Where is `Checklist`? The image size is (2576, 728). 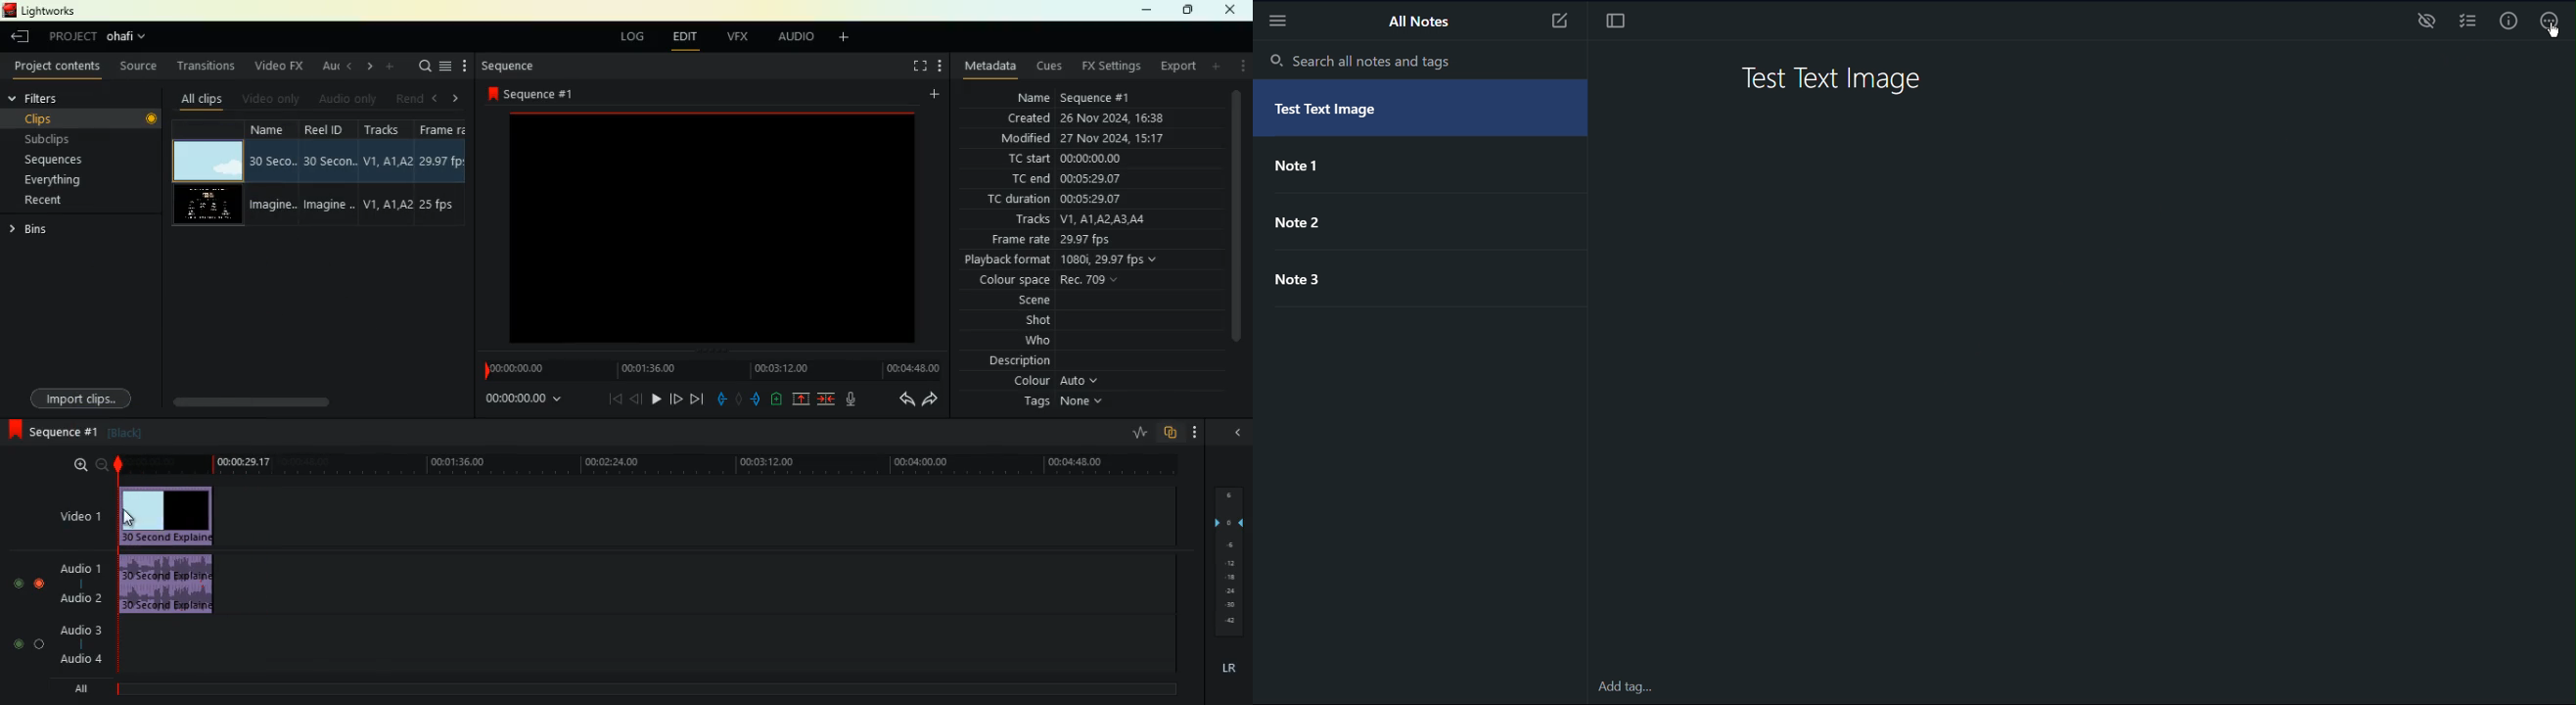 Checklist is located at coordinates (2468, 23).